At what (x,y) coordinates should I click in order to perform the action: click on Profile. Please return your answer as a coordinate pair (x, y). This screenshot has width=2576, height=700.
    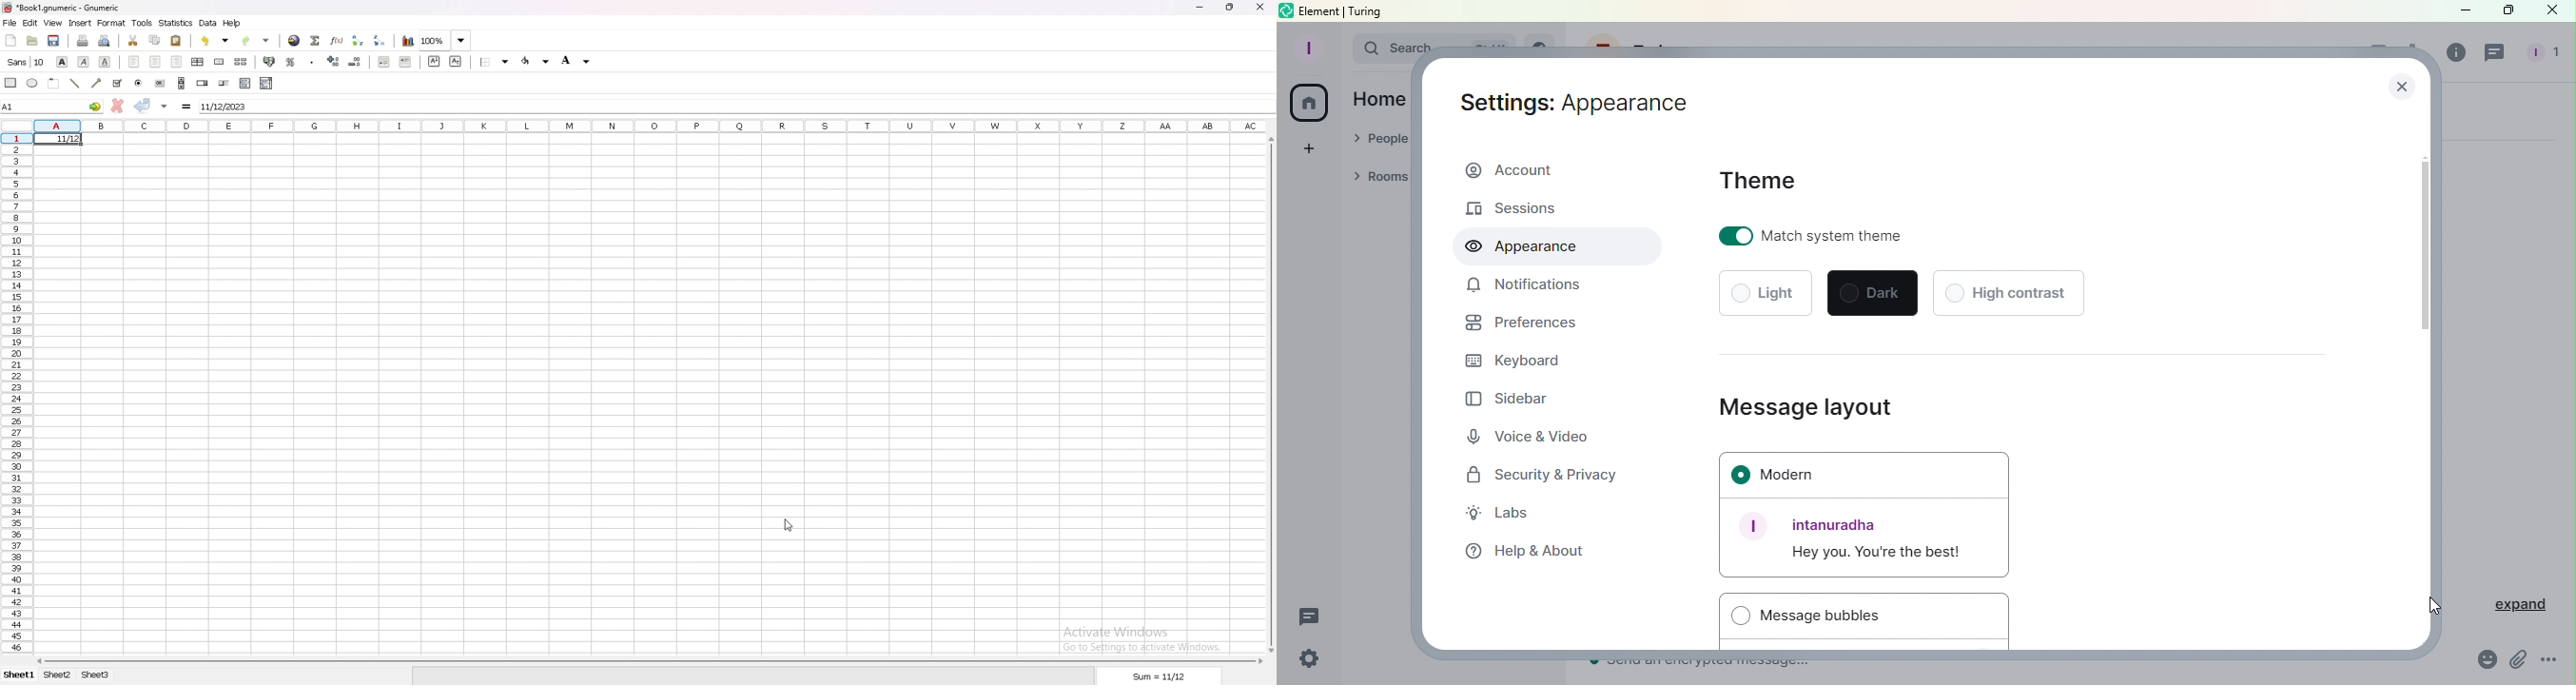
    Looking at the image, I should click on (1306, 47).